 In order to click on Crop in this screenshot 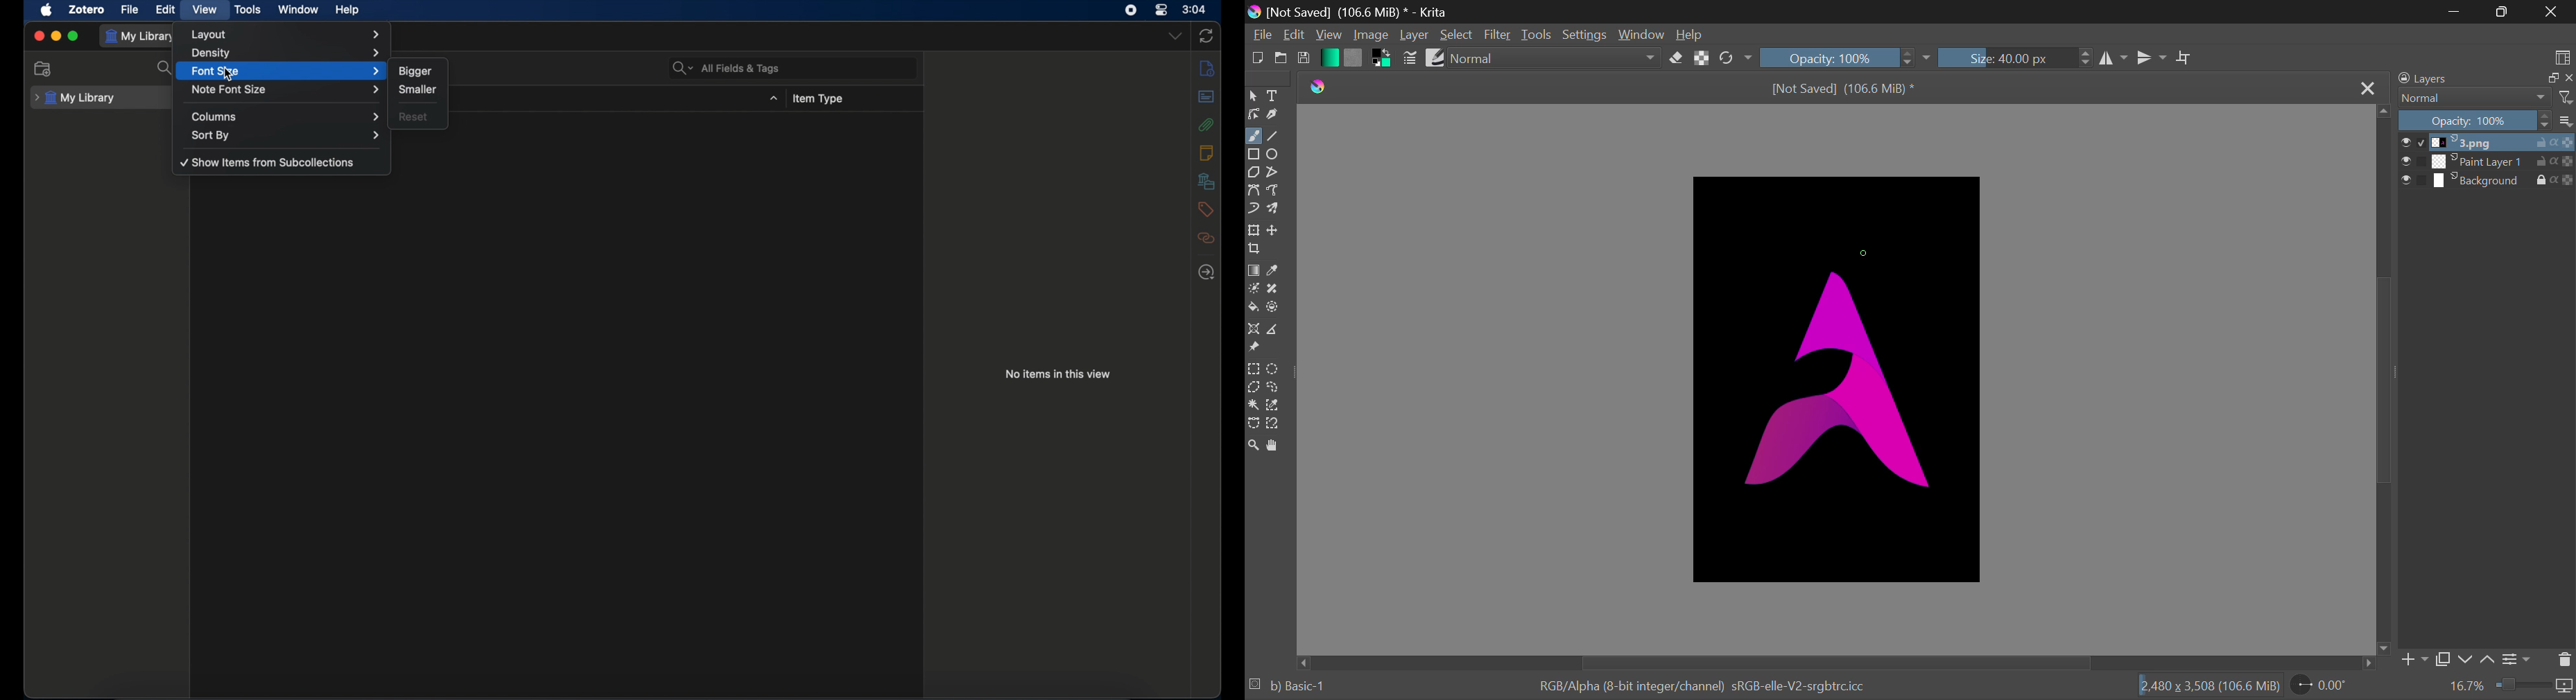, I will do `click(2182, 57)`.